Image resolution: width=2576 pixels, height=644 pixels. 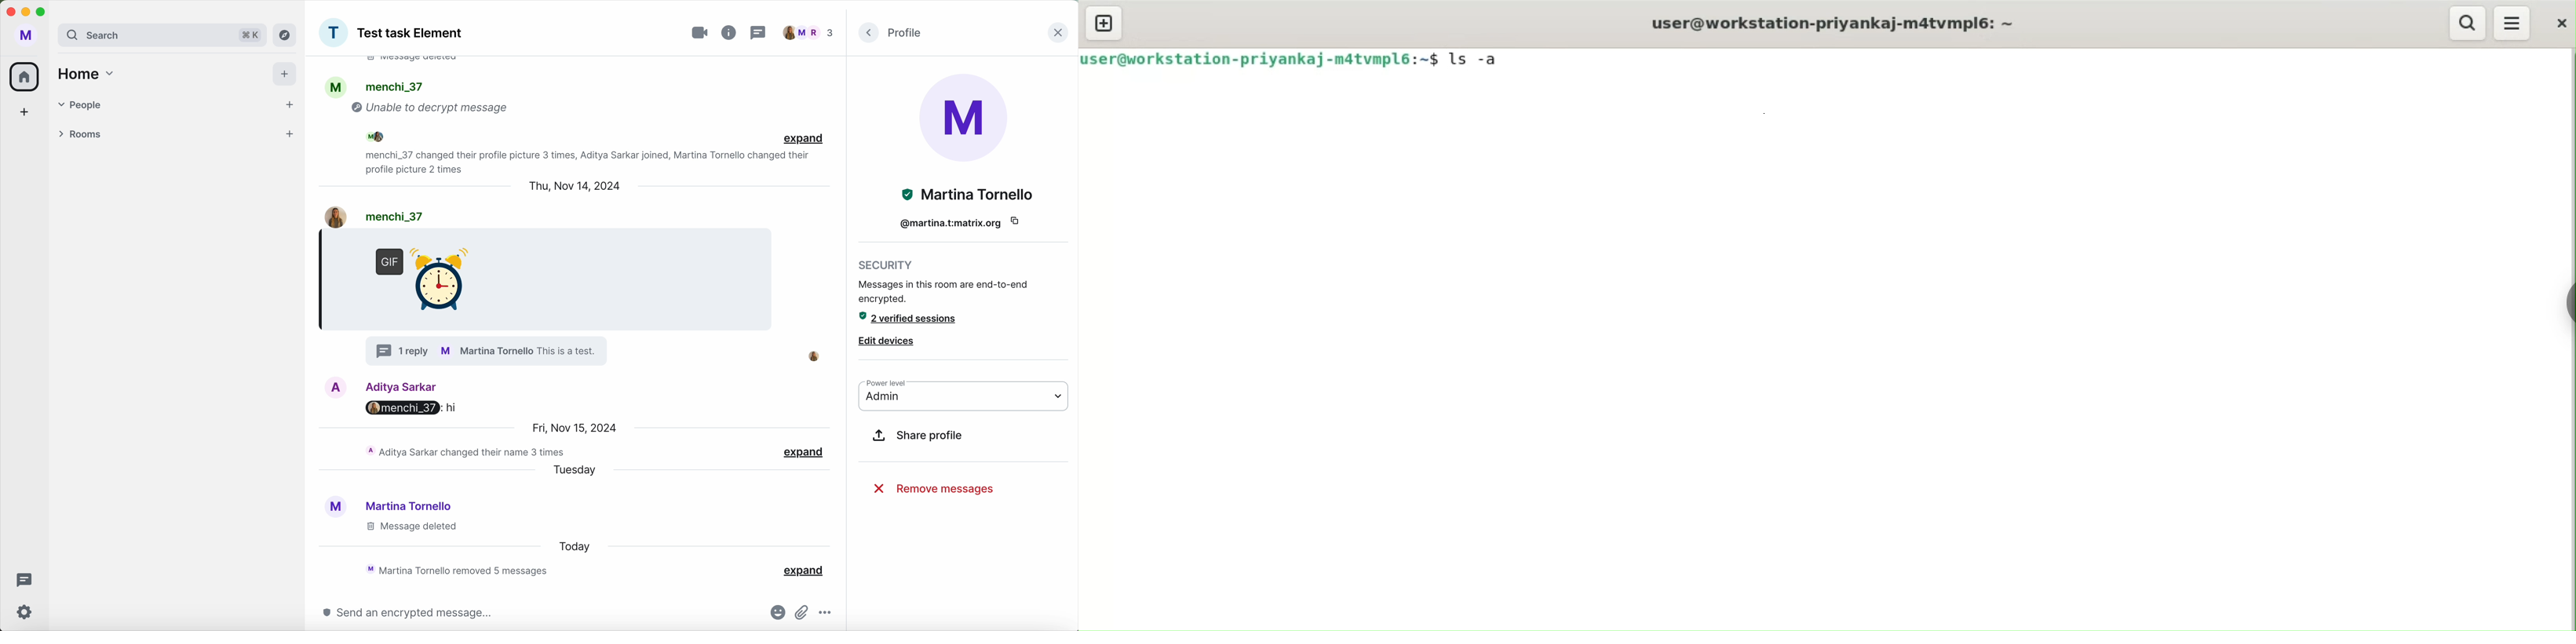 I want to click on expand, so click(x=804, y=452).